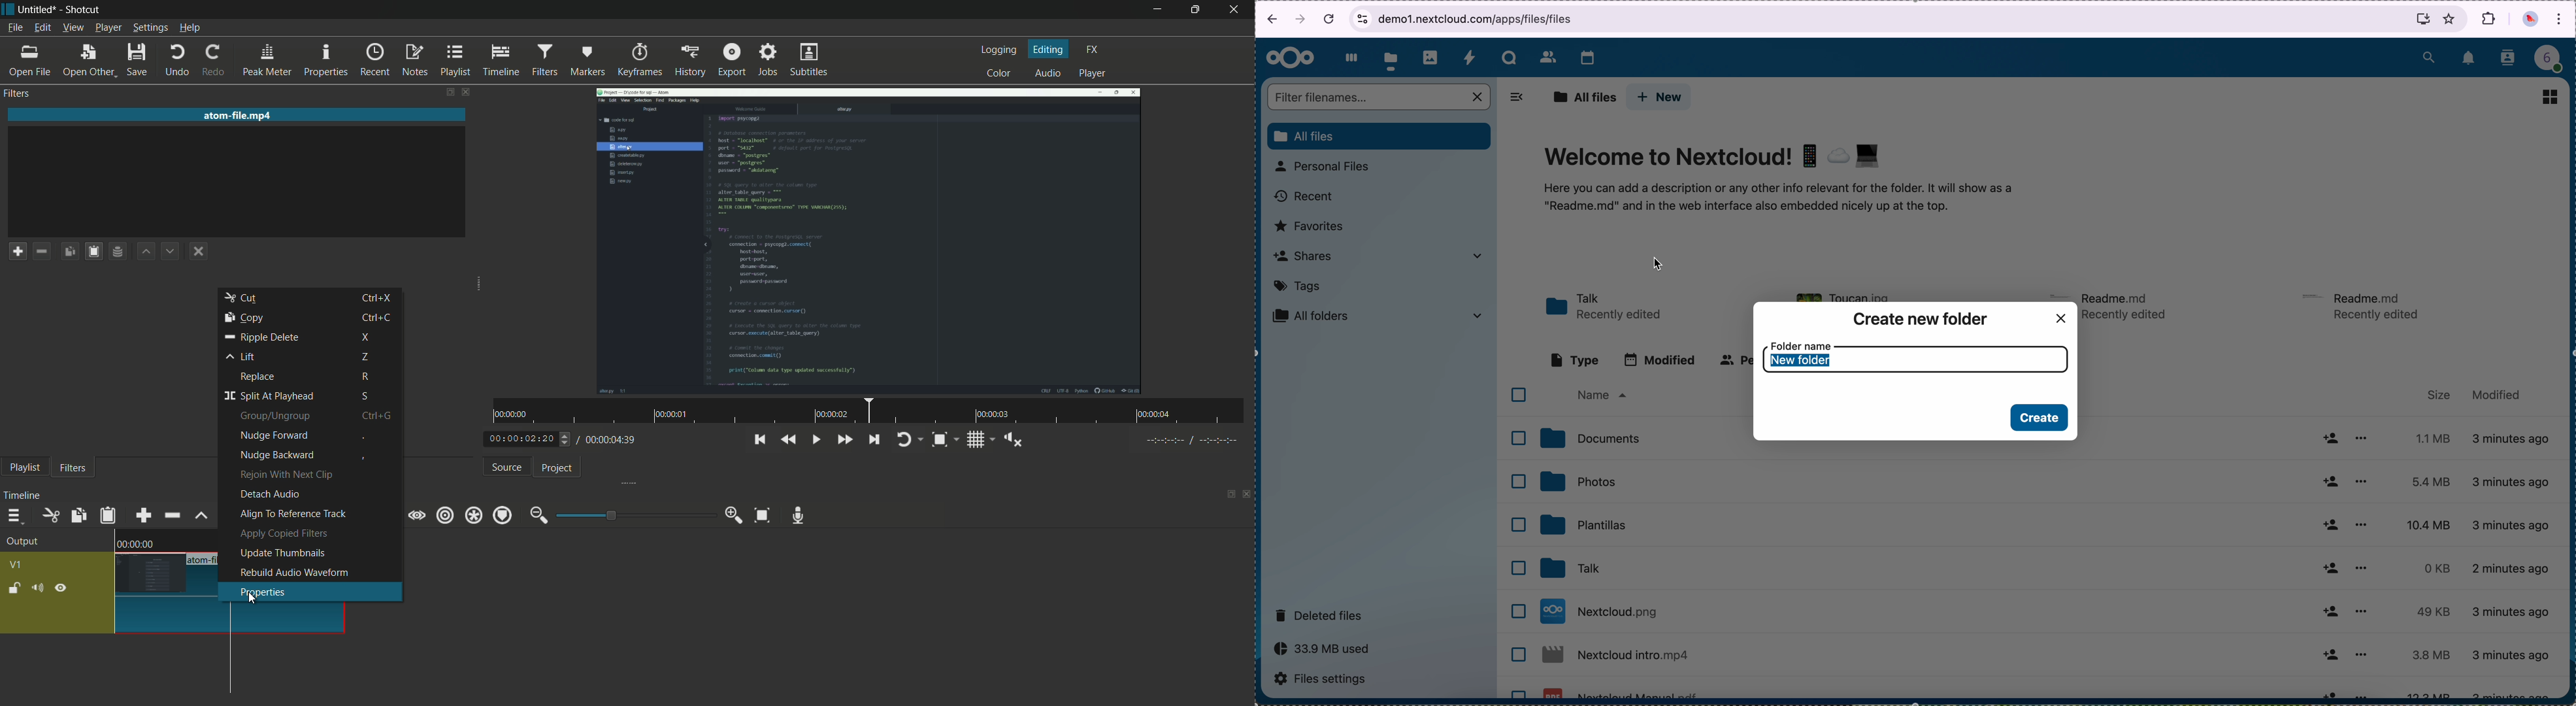 This screenshot has width=2576, height=728. Describe the element at coordinates (975, 440) in the screenshot. I see `toggle grid` at that location.